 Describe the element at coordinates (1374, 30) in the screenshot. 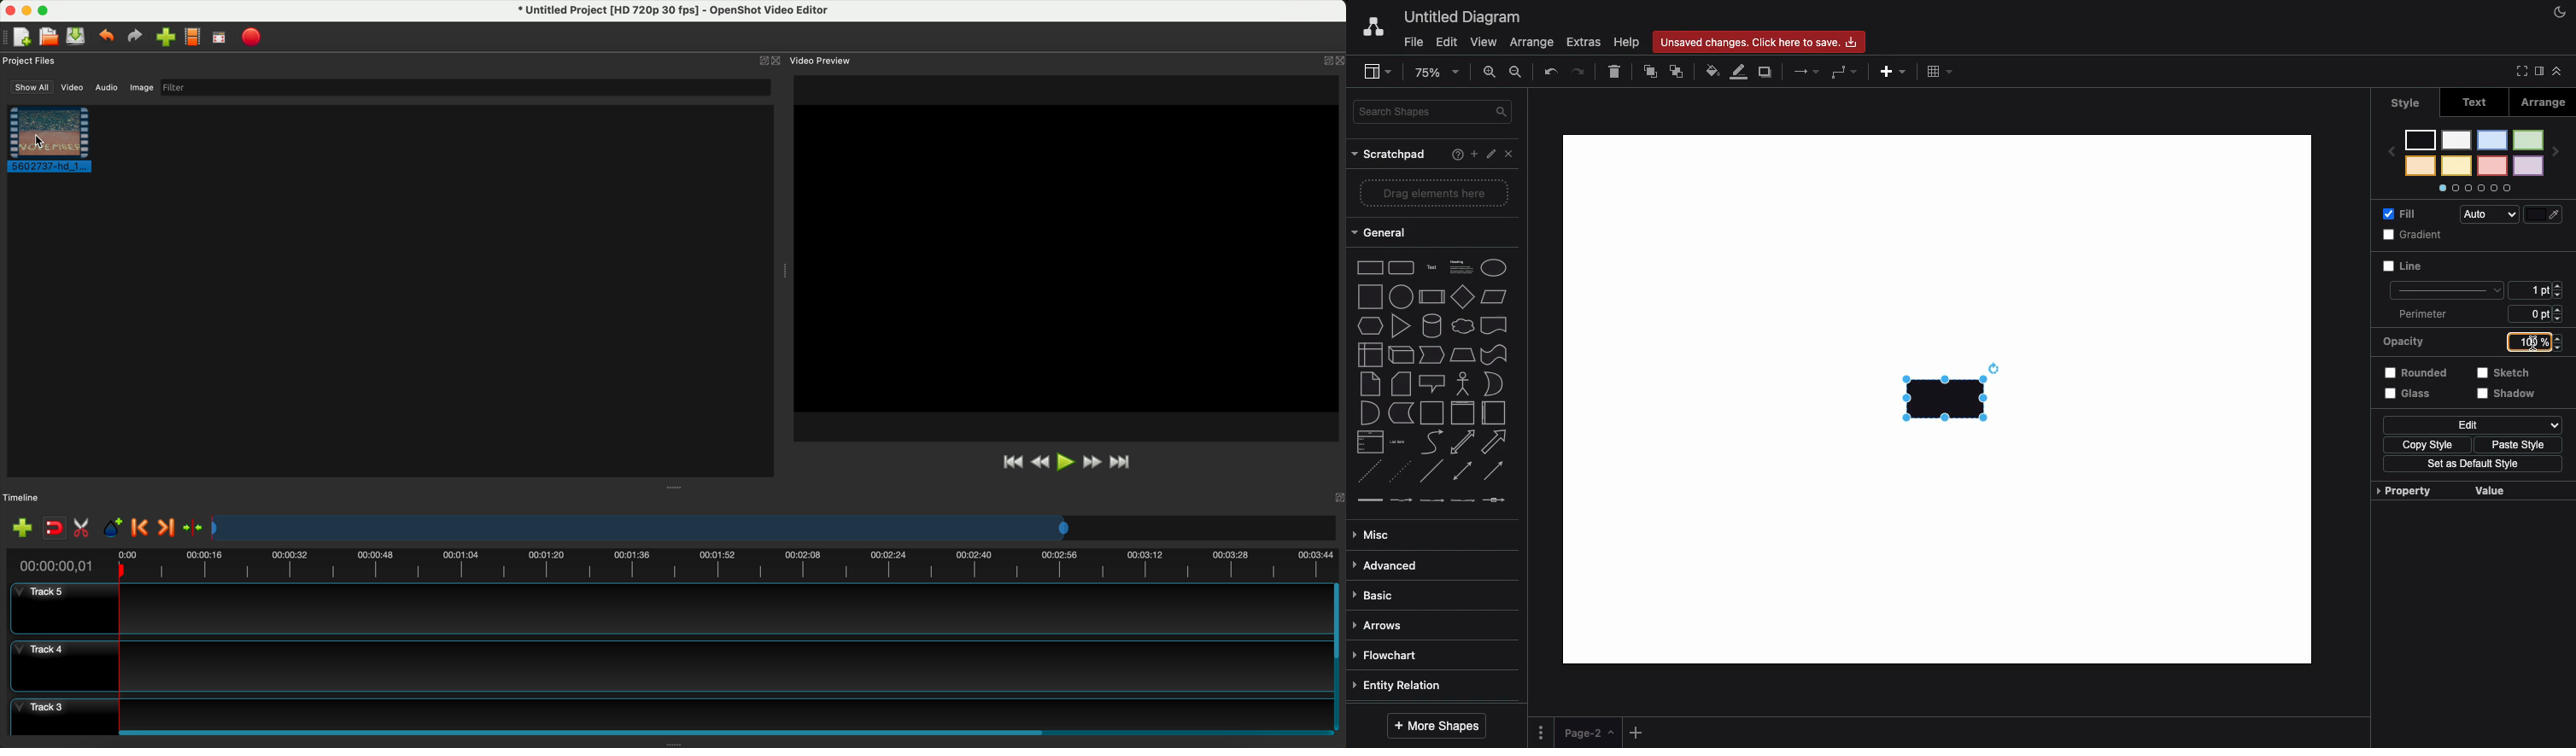

I see `Draw.io` at that location.